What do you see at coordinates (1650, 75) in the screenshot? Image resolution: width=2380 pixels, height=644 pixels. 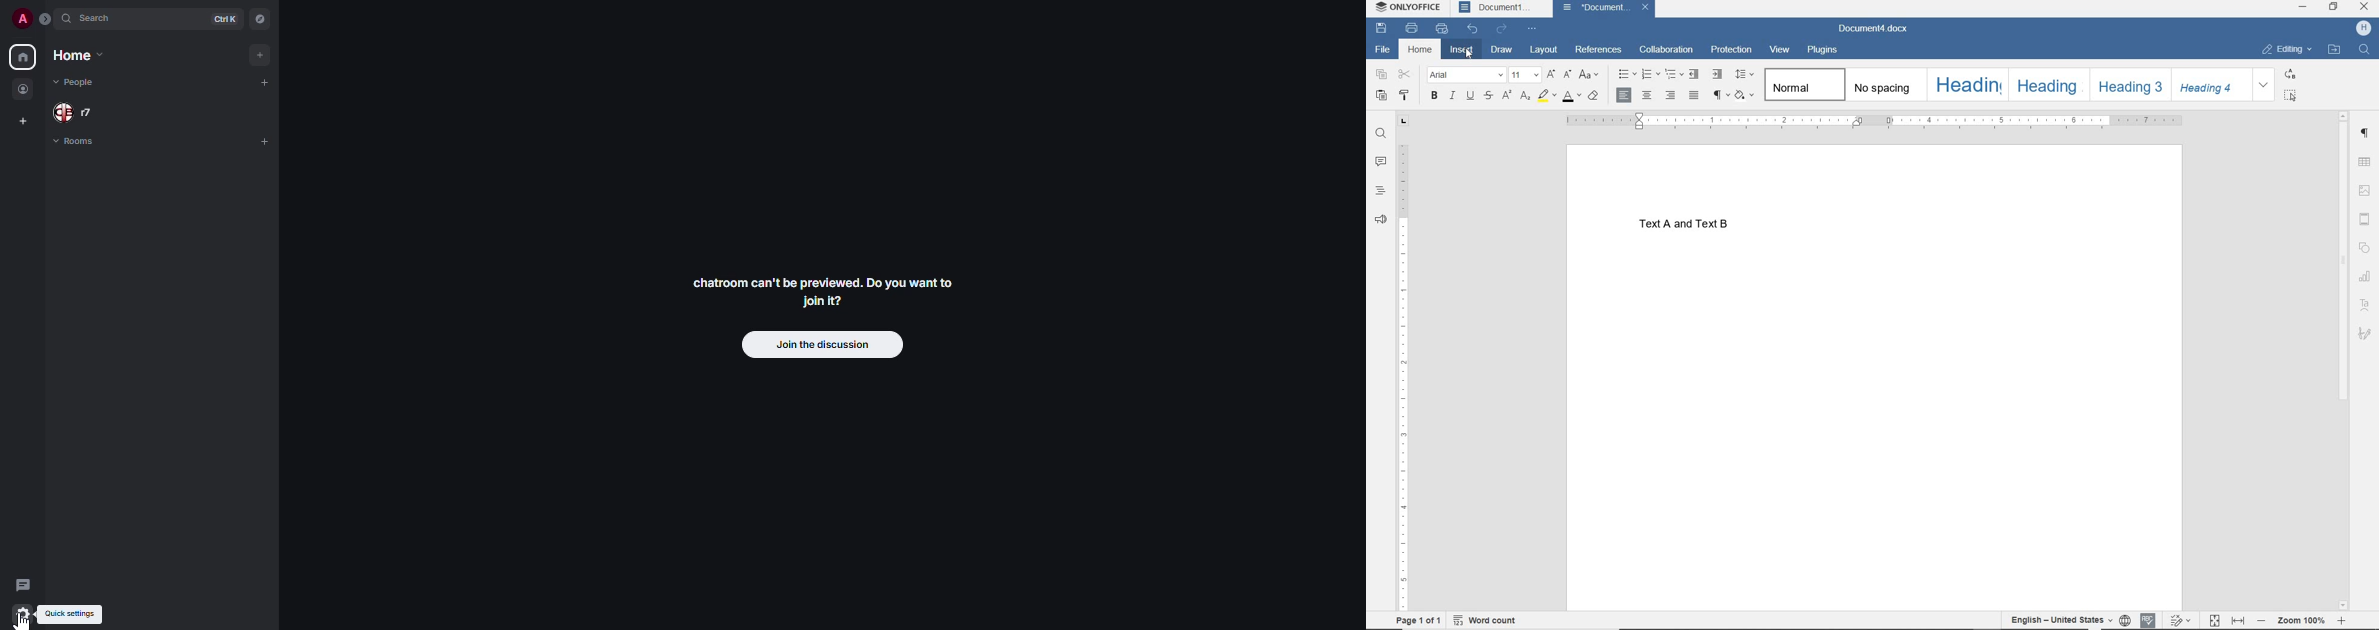 I see `NUMBERING` at bounding box center [1650, 75].